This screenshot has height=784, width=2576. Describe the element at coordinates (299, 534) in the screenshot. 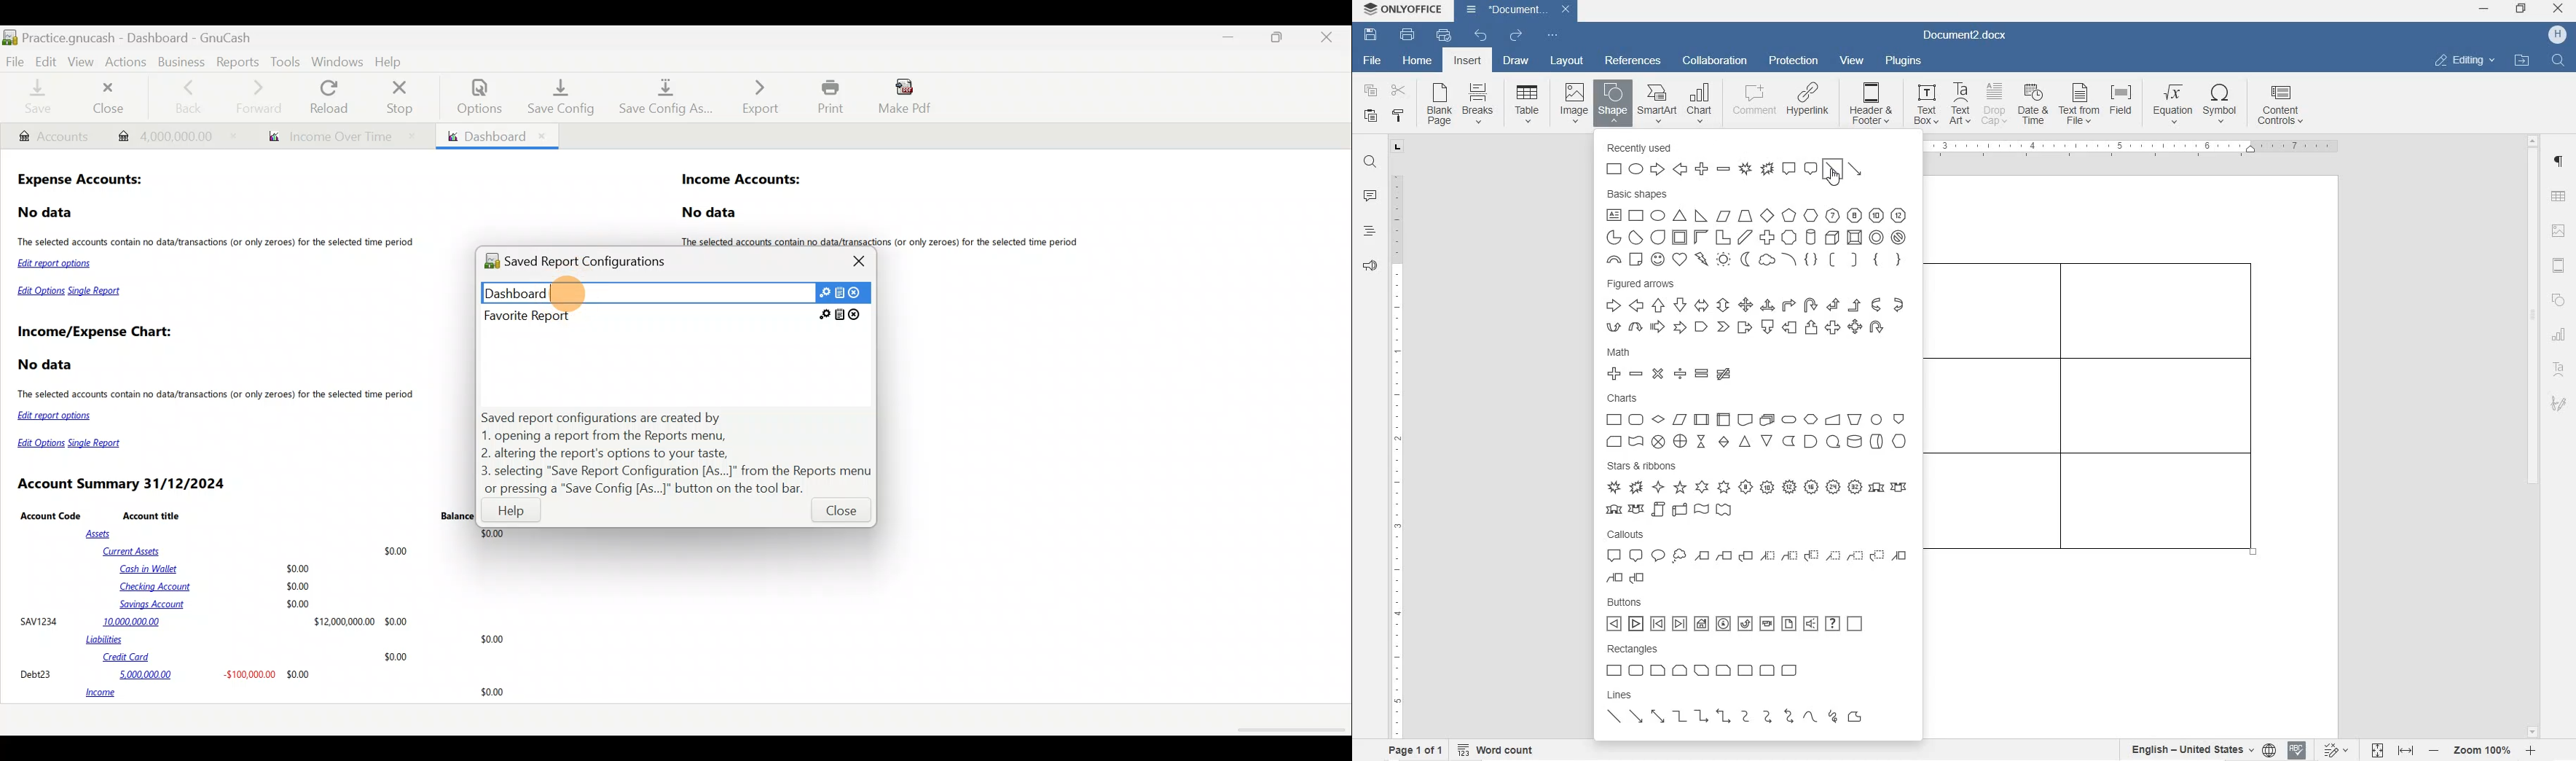

I see `Assets $0.00` at that location.